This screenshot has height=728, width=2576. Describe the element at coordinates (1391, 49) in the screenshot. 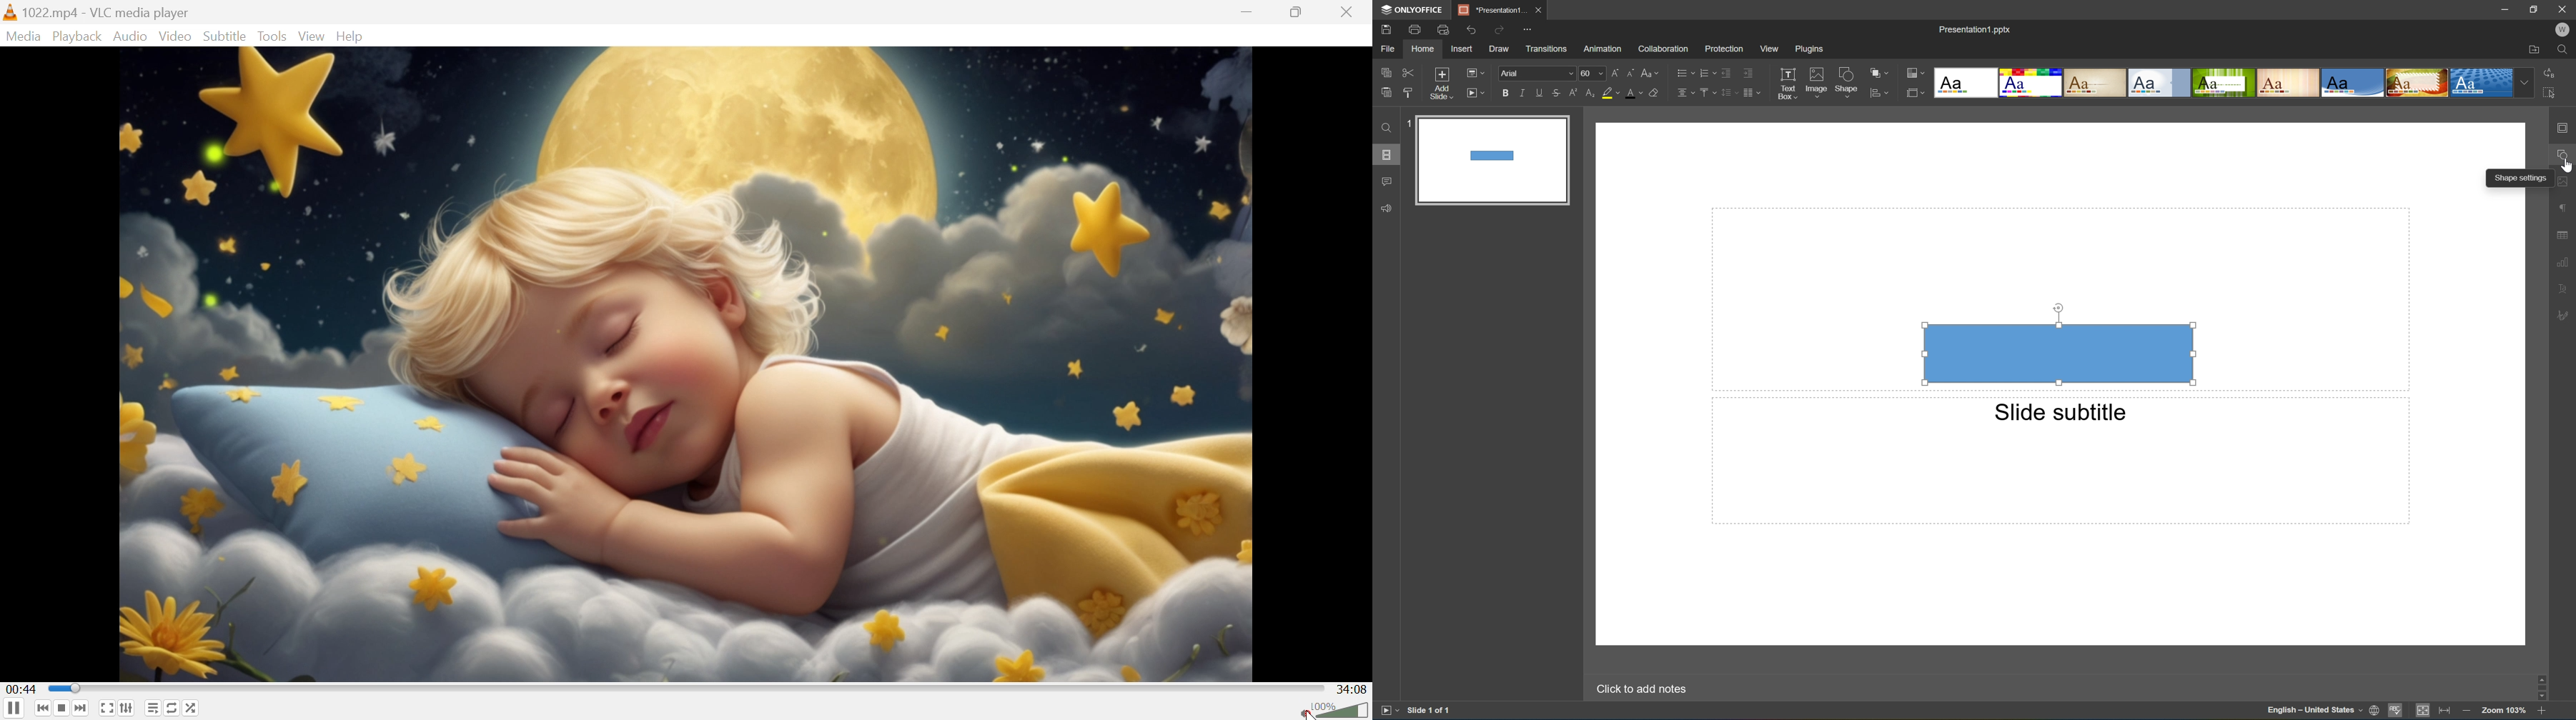

I see `File` at that location.